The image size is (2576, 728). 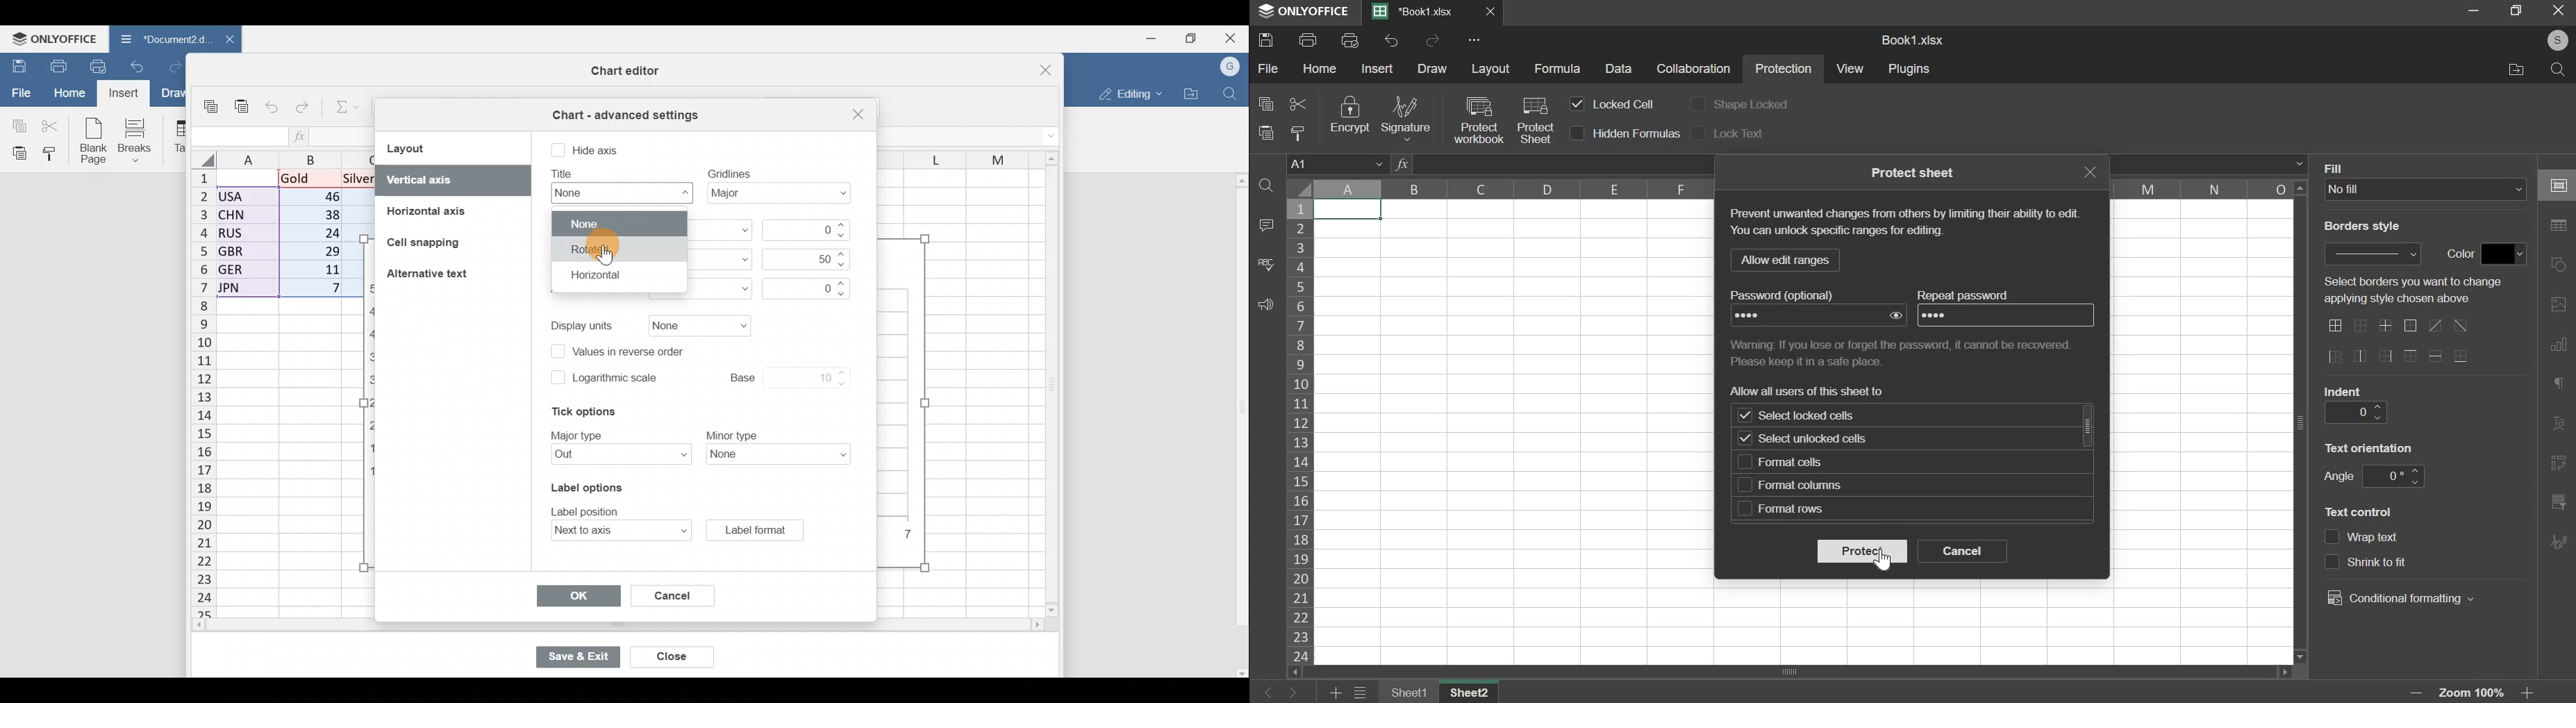 I want to click on Save, so click(x=16, y=64).